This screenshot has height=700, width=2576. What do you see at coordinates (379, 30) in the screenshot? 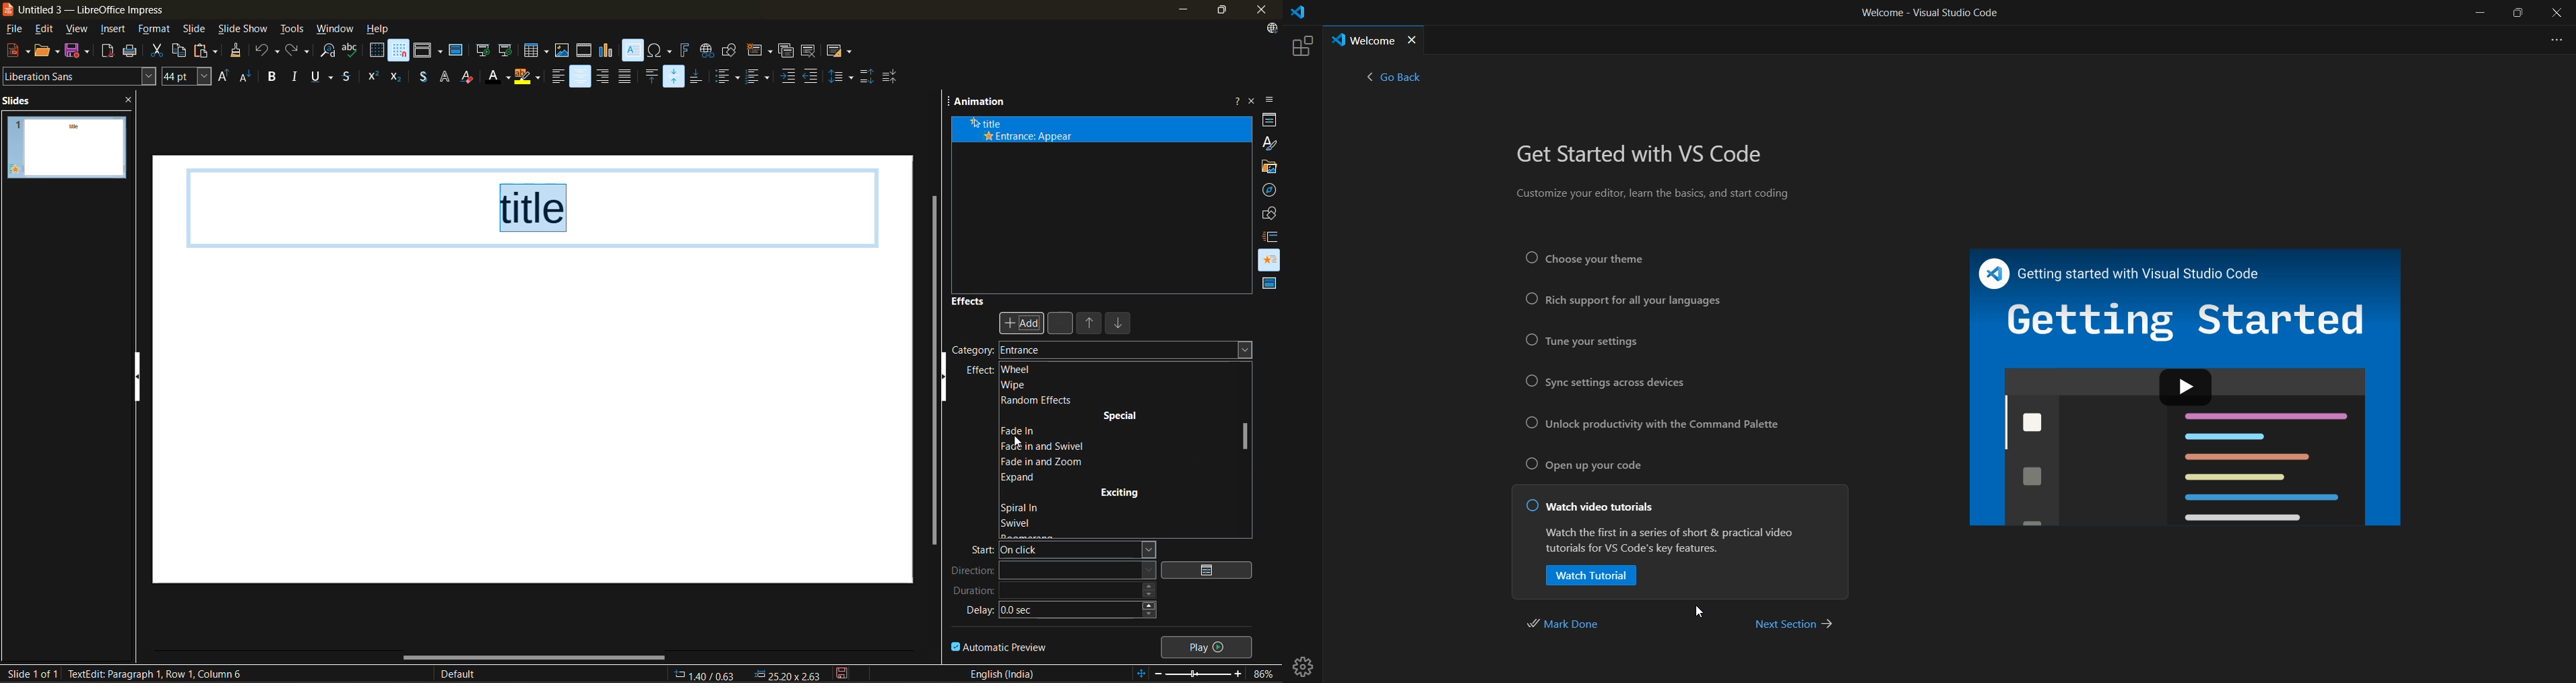
I see `help` at bounding box center [379, 30].